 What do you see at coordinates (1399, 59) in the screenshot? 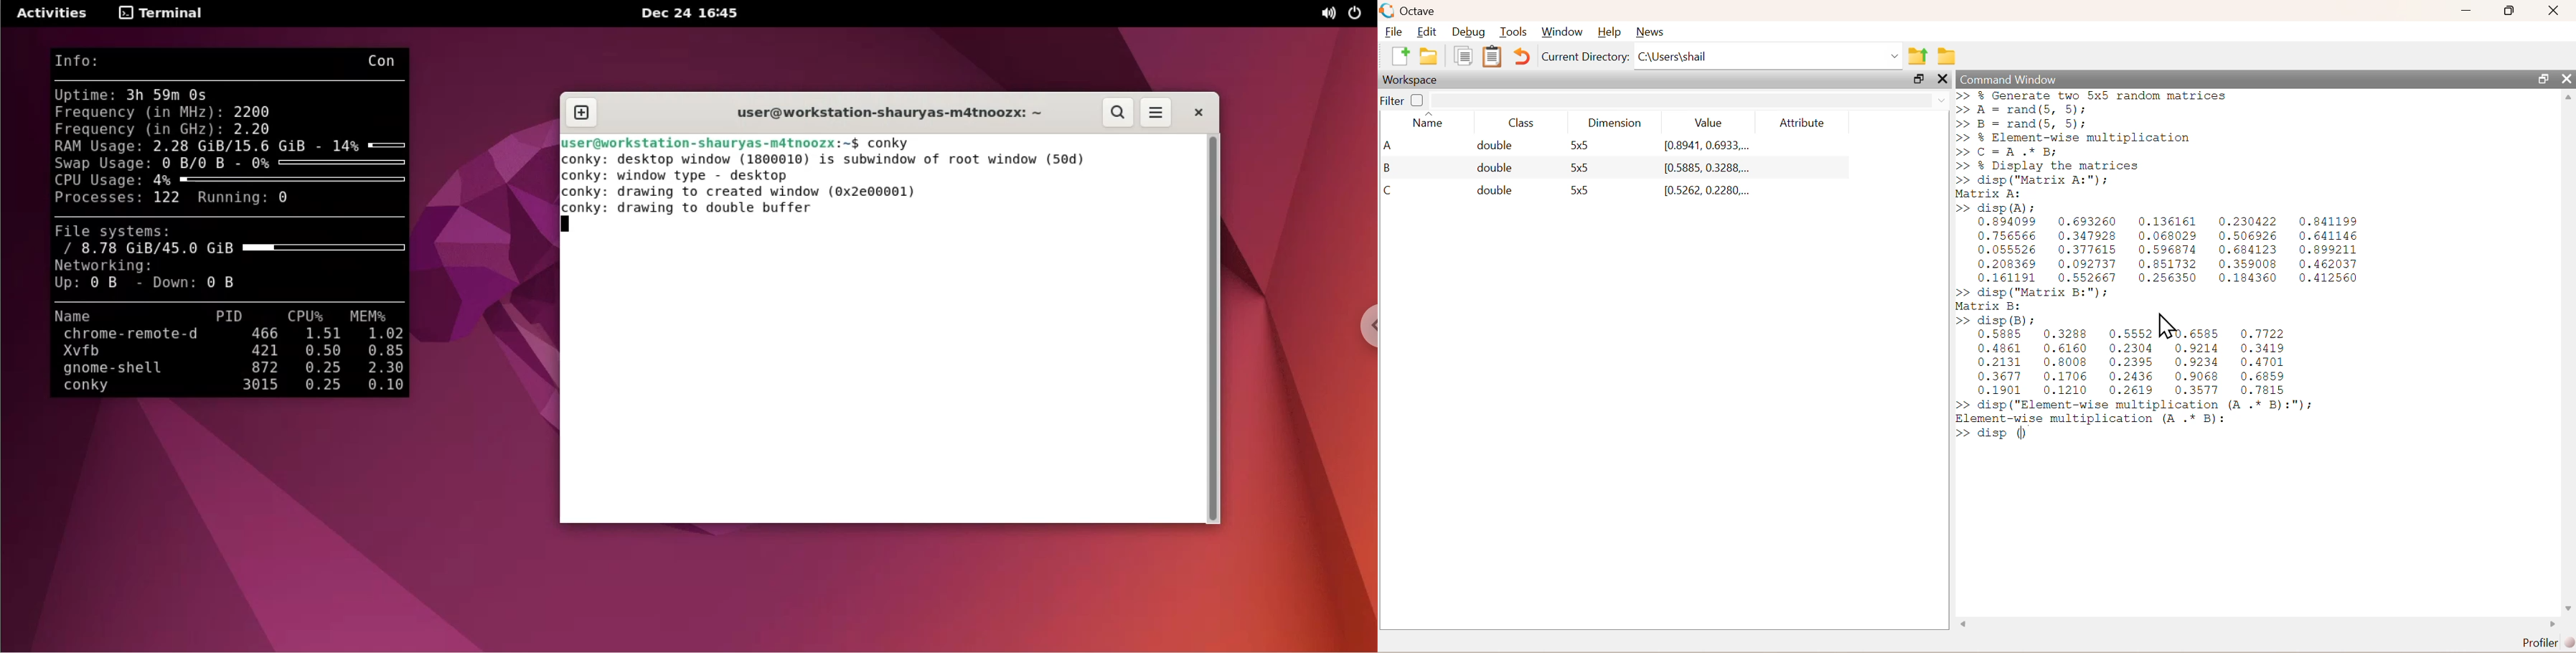
I see `New script` at bounding box center [1399, 59].